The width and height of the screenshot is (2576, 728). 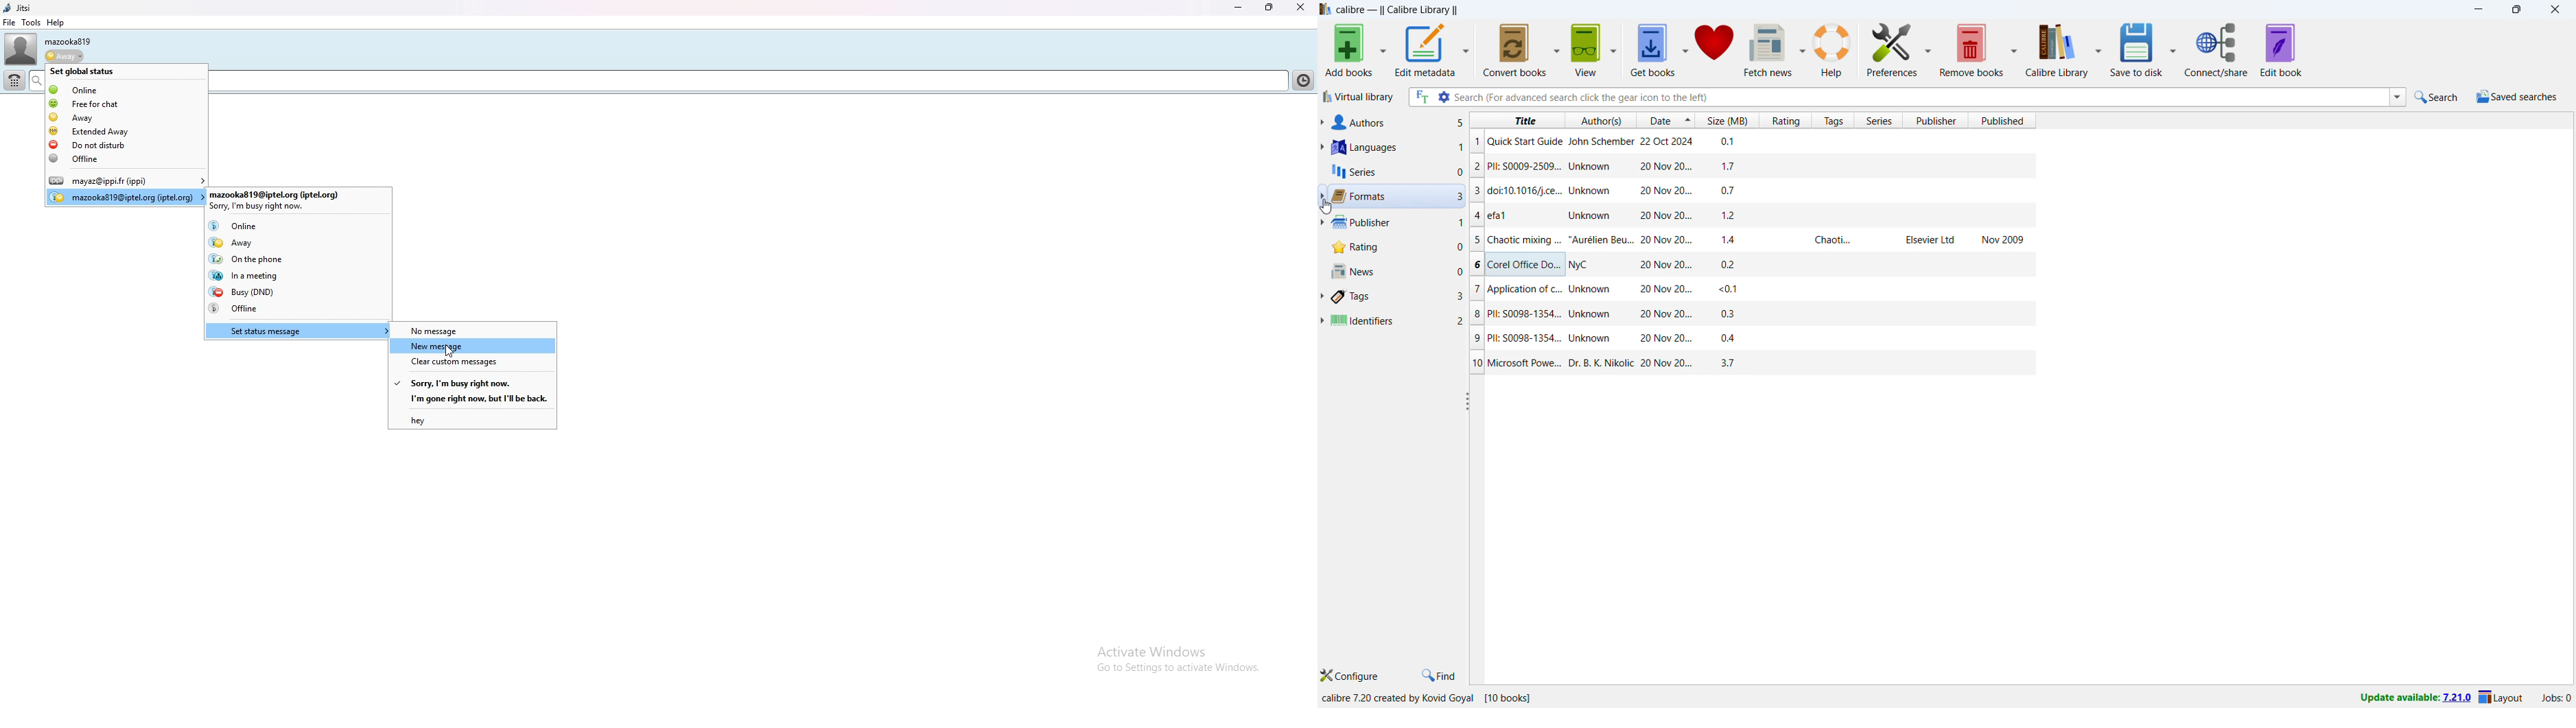 I want to click on do a quick search, so click(x=2438, y=97).